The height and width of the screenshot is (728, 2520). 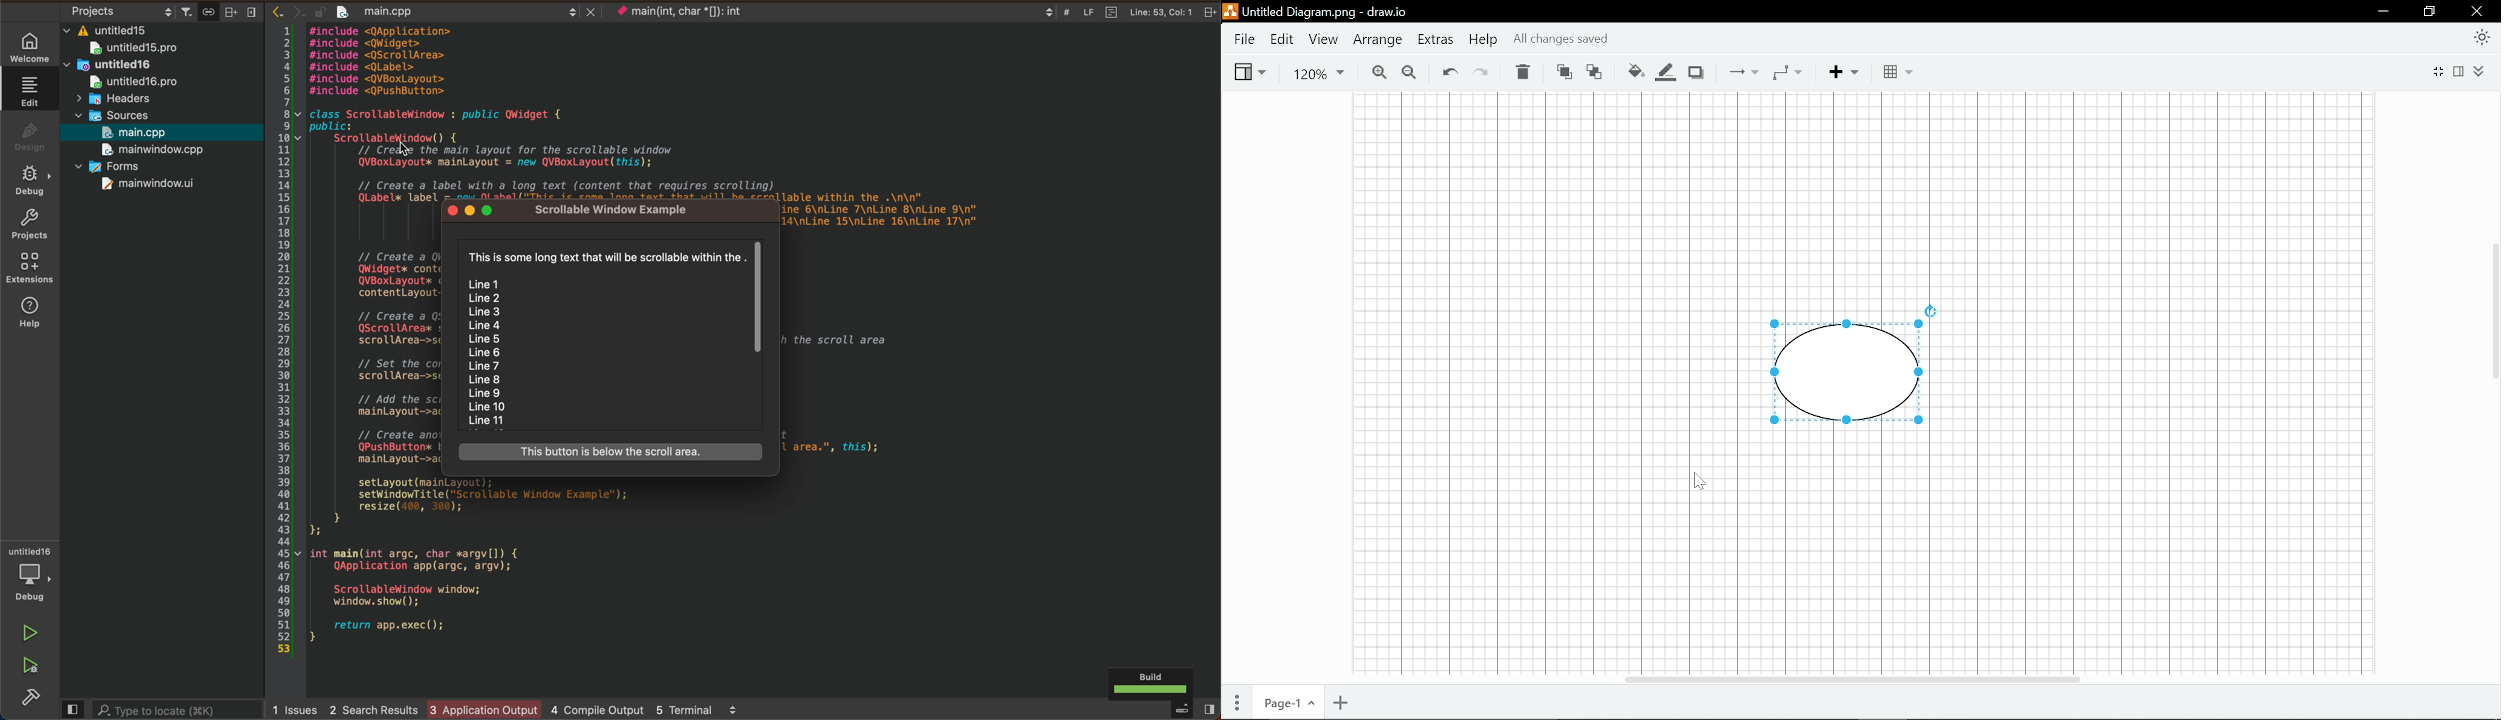 I want to click on selected file, so click(x=159, y=133).